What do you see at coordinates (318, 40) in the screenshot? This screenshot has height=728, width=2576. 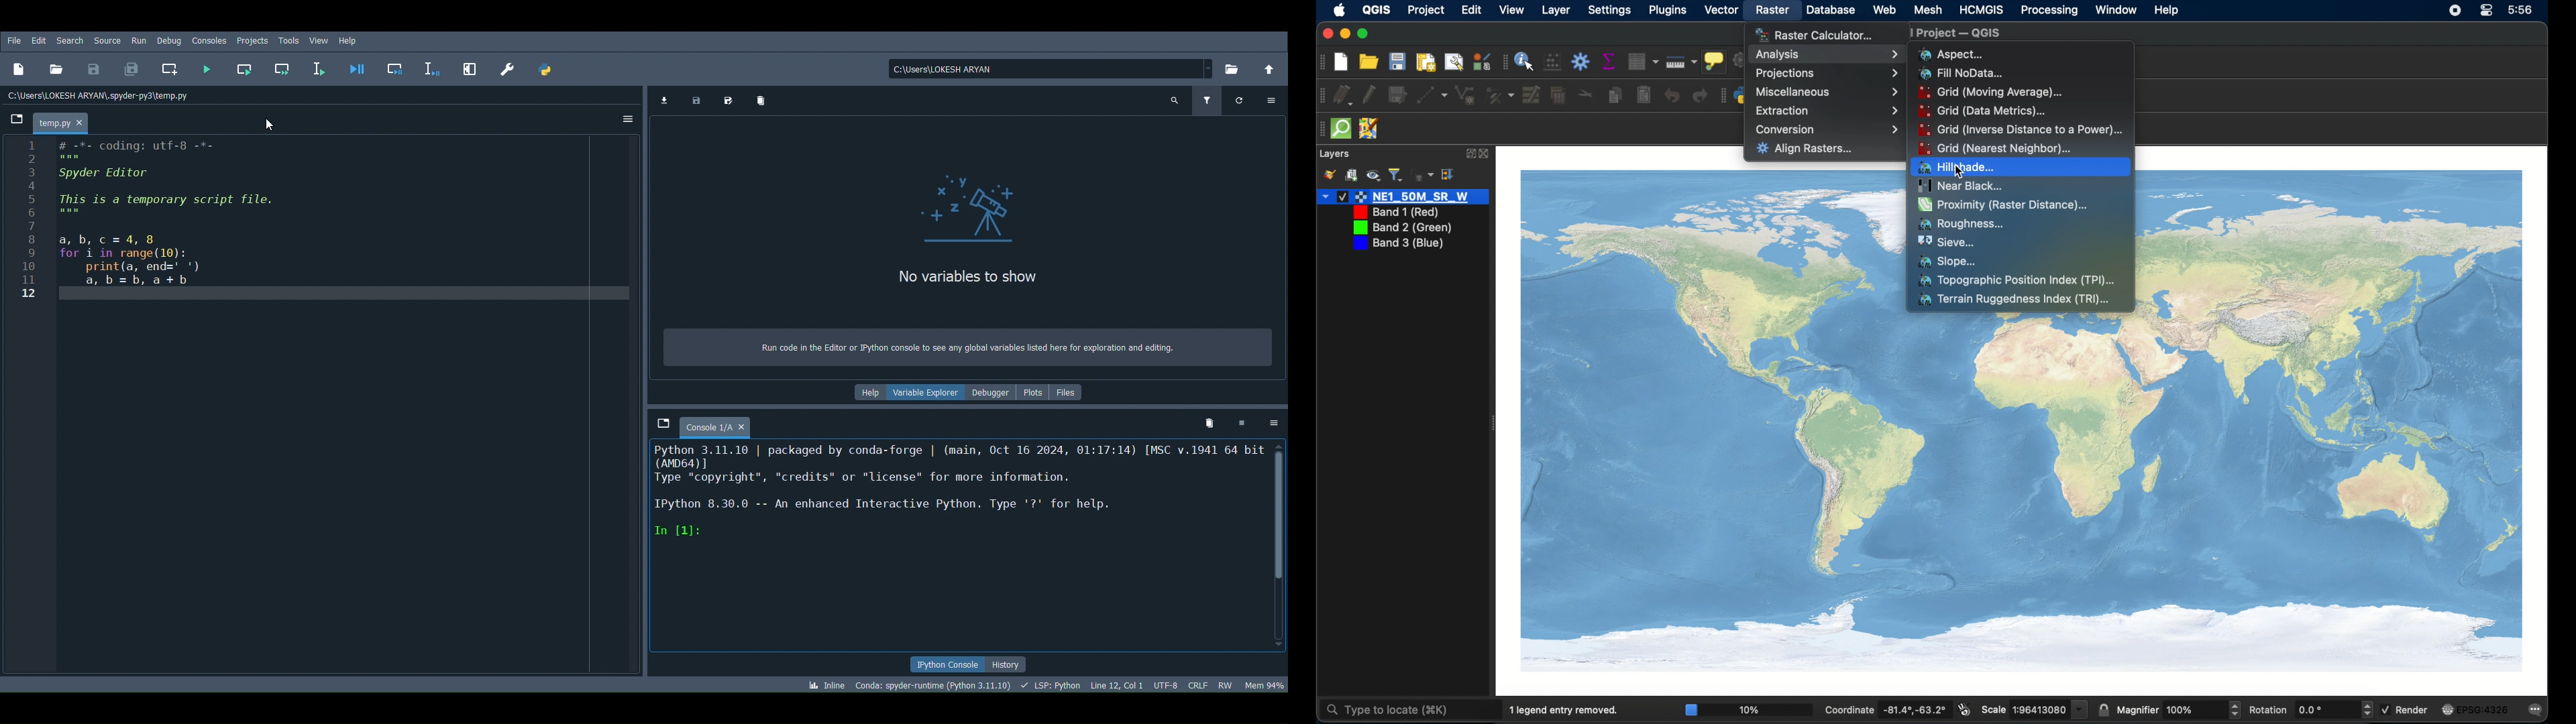 I see `View` at bounding box center [318, 40].